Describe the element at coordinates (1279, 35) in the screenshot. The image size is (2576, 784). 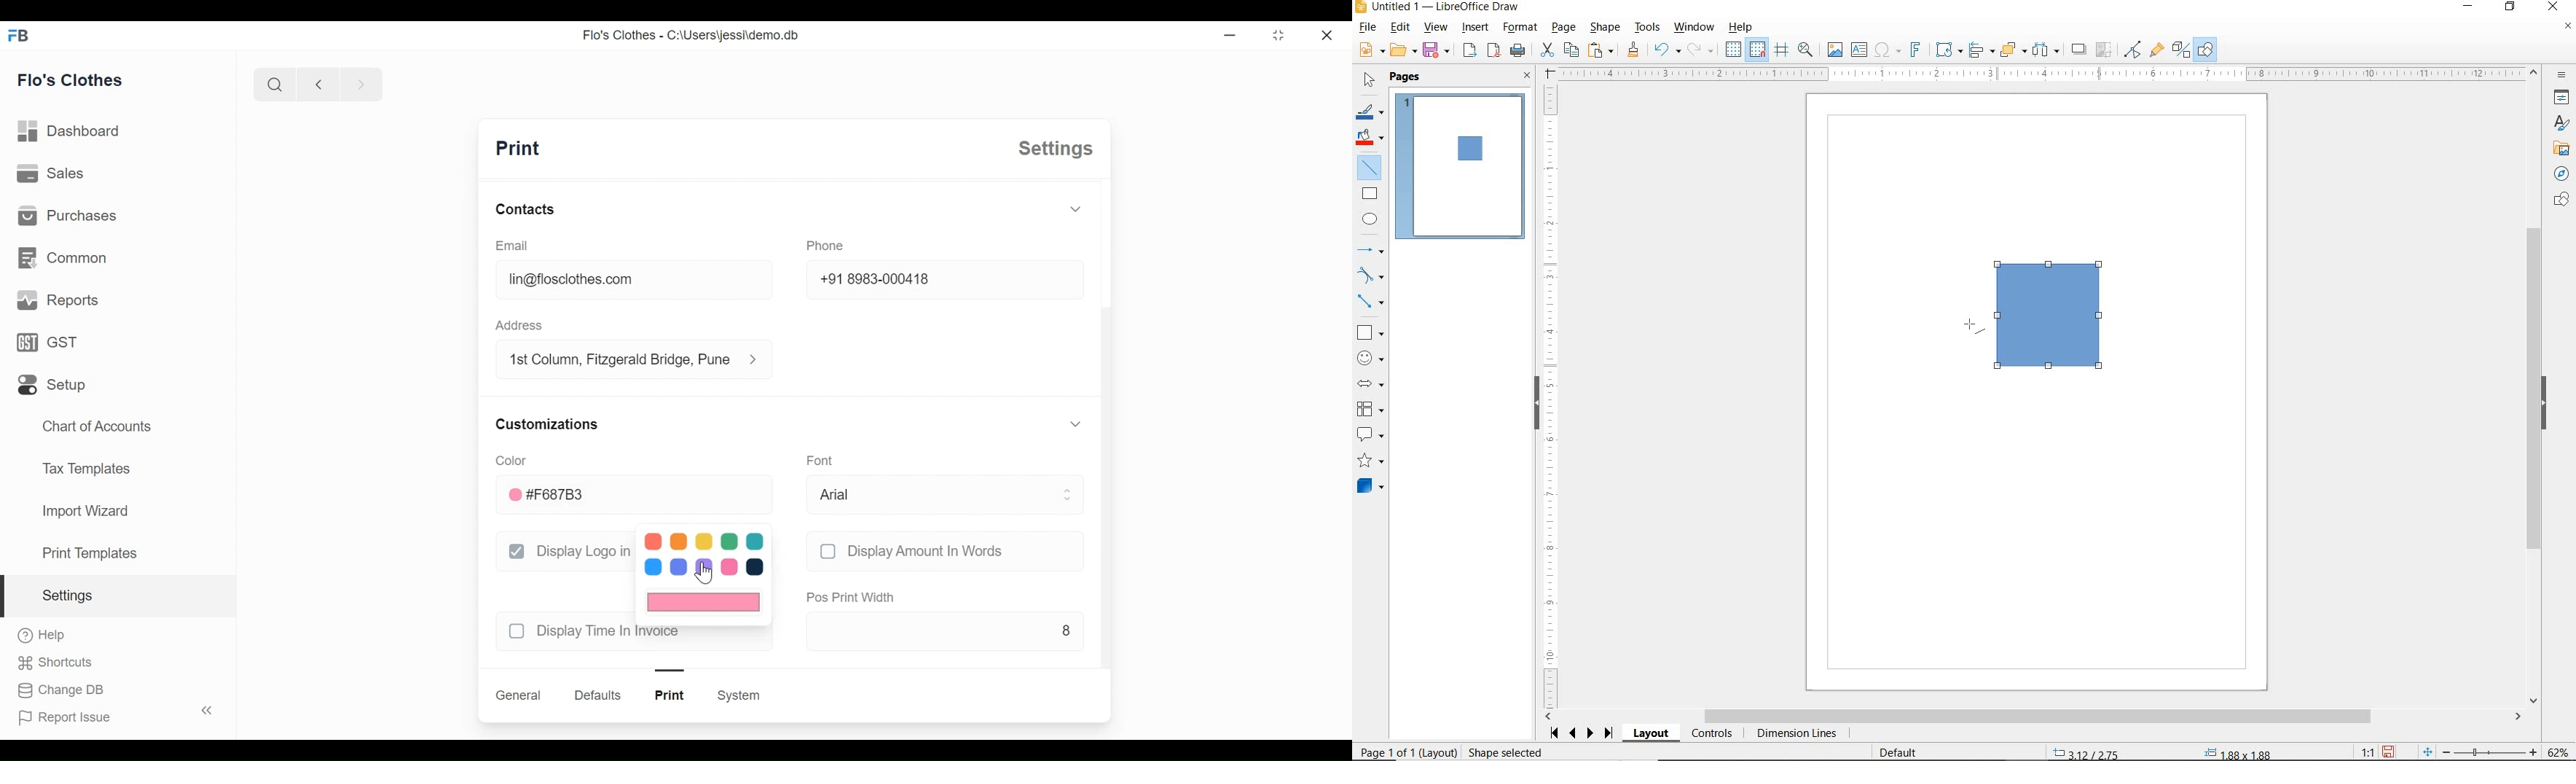
I see `toggle between form and full width` at that location.